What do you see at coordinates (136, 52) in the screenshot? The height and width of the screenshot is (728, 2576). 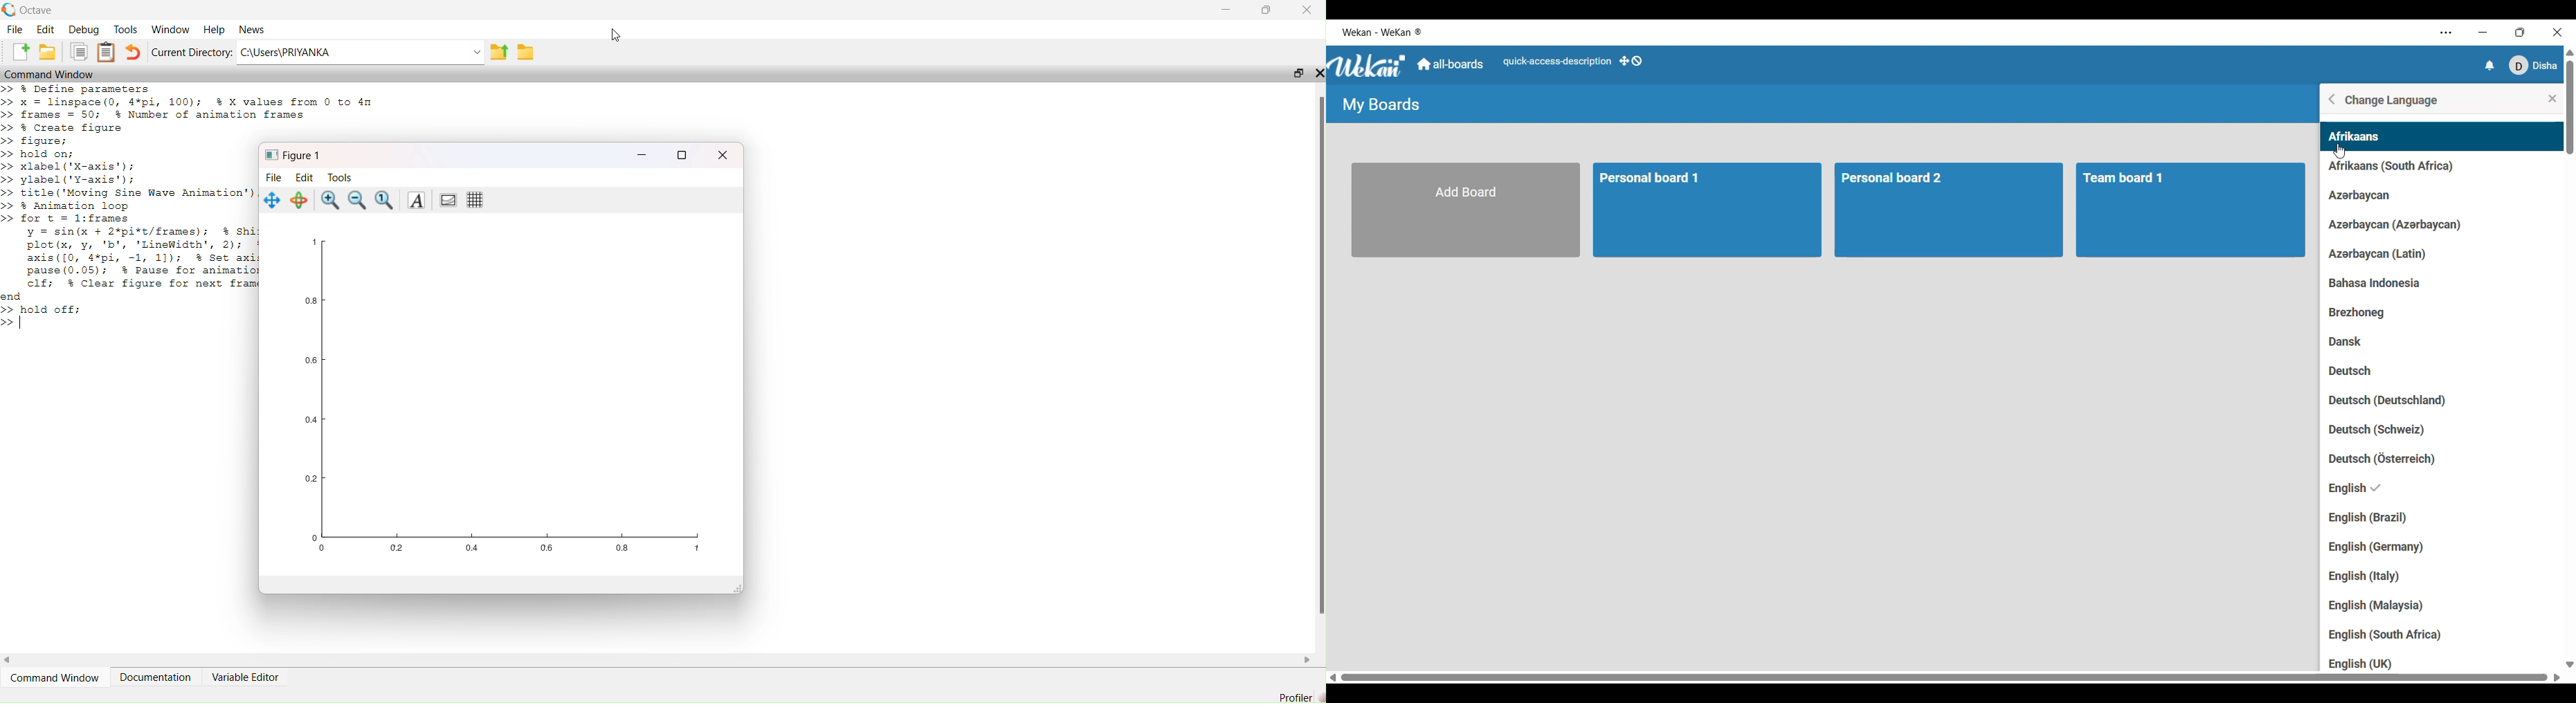 I see `redo` at bounding box center [136, 52].